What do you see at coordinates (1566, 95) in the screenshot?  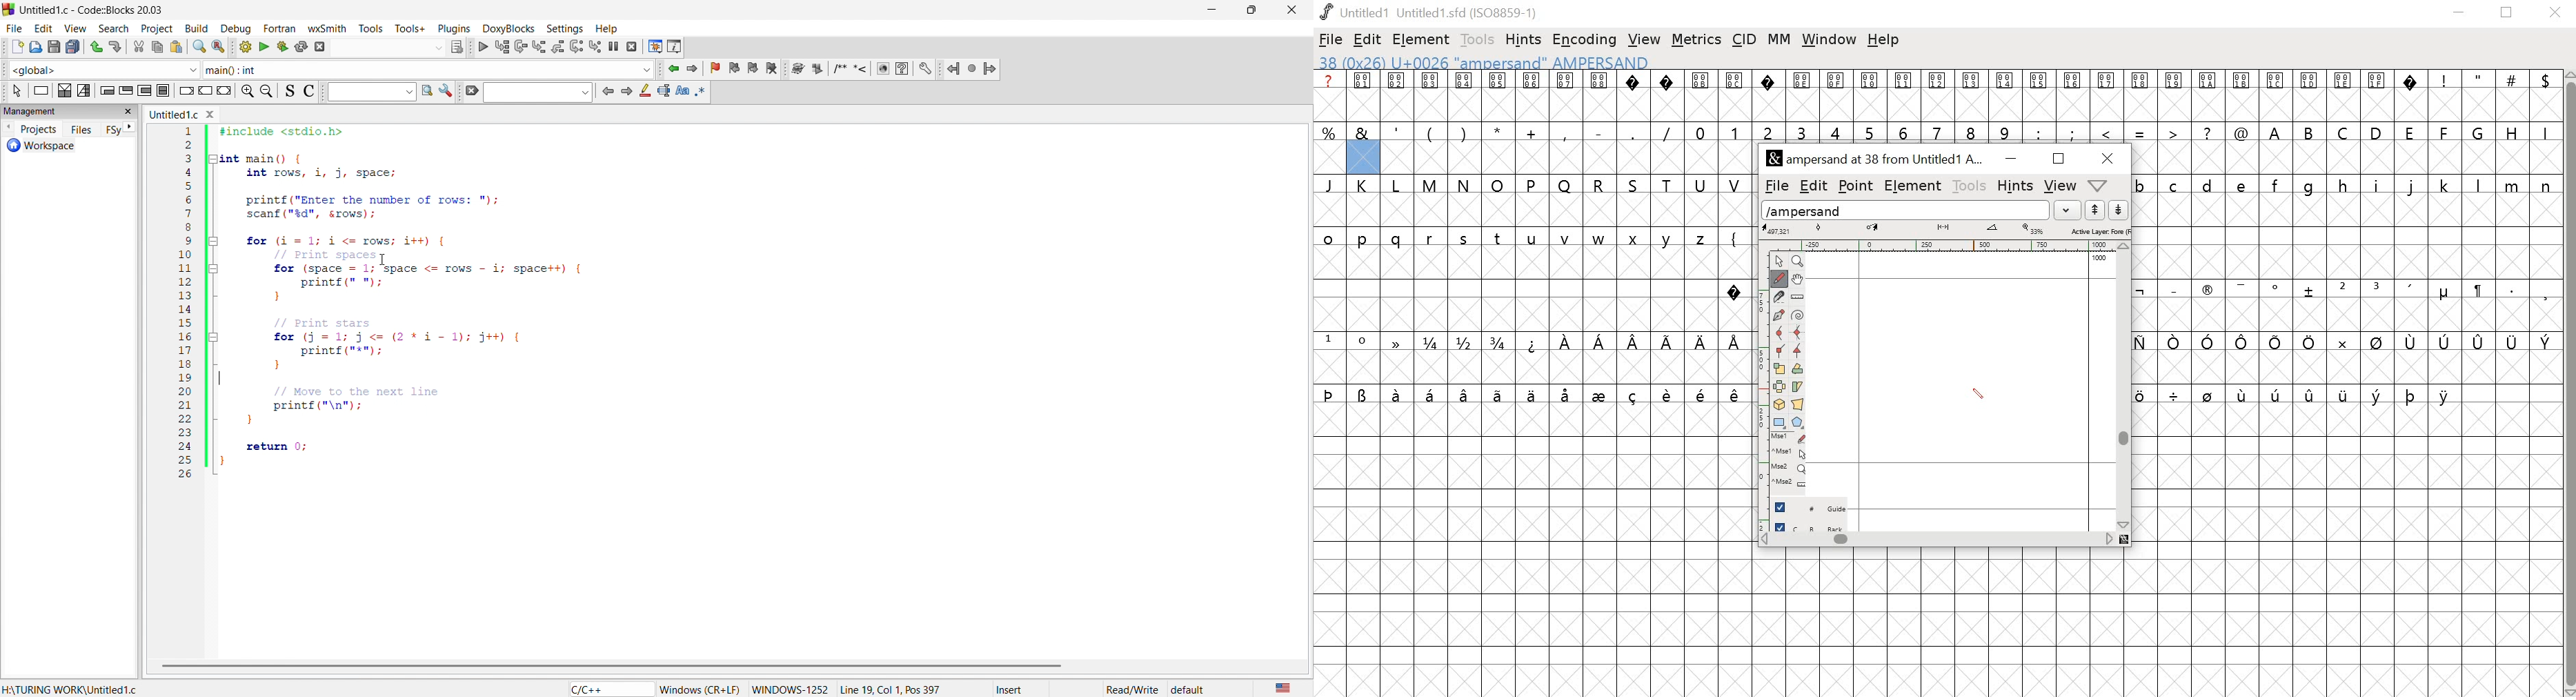 I see `0007` at bounding box center [1566, 95].